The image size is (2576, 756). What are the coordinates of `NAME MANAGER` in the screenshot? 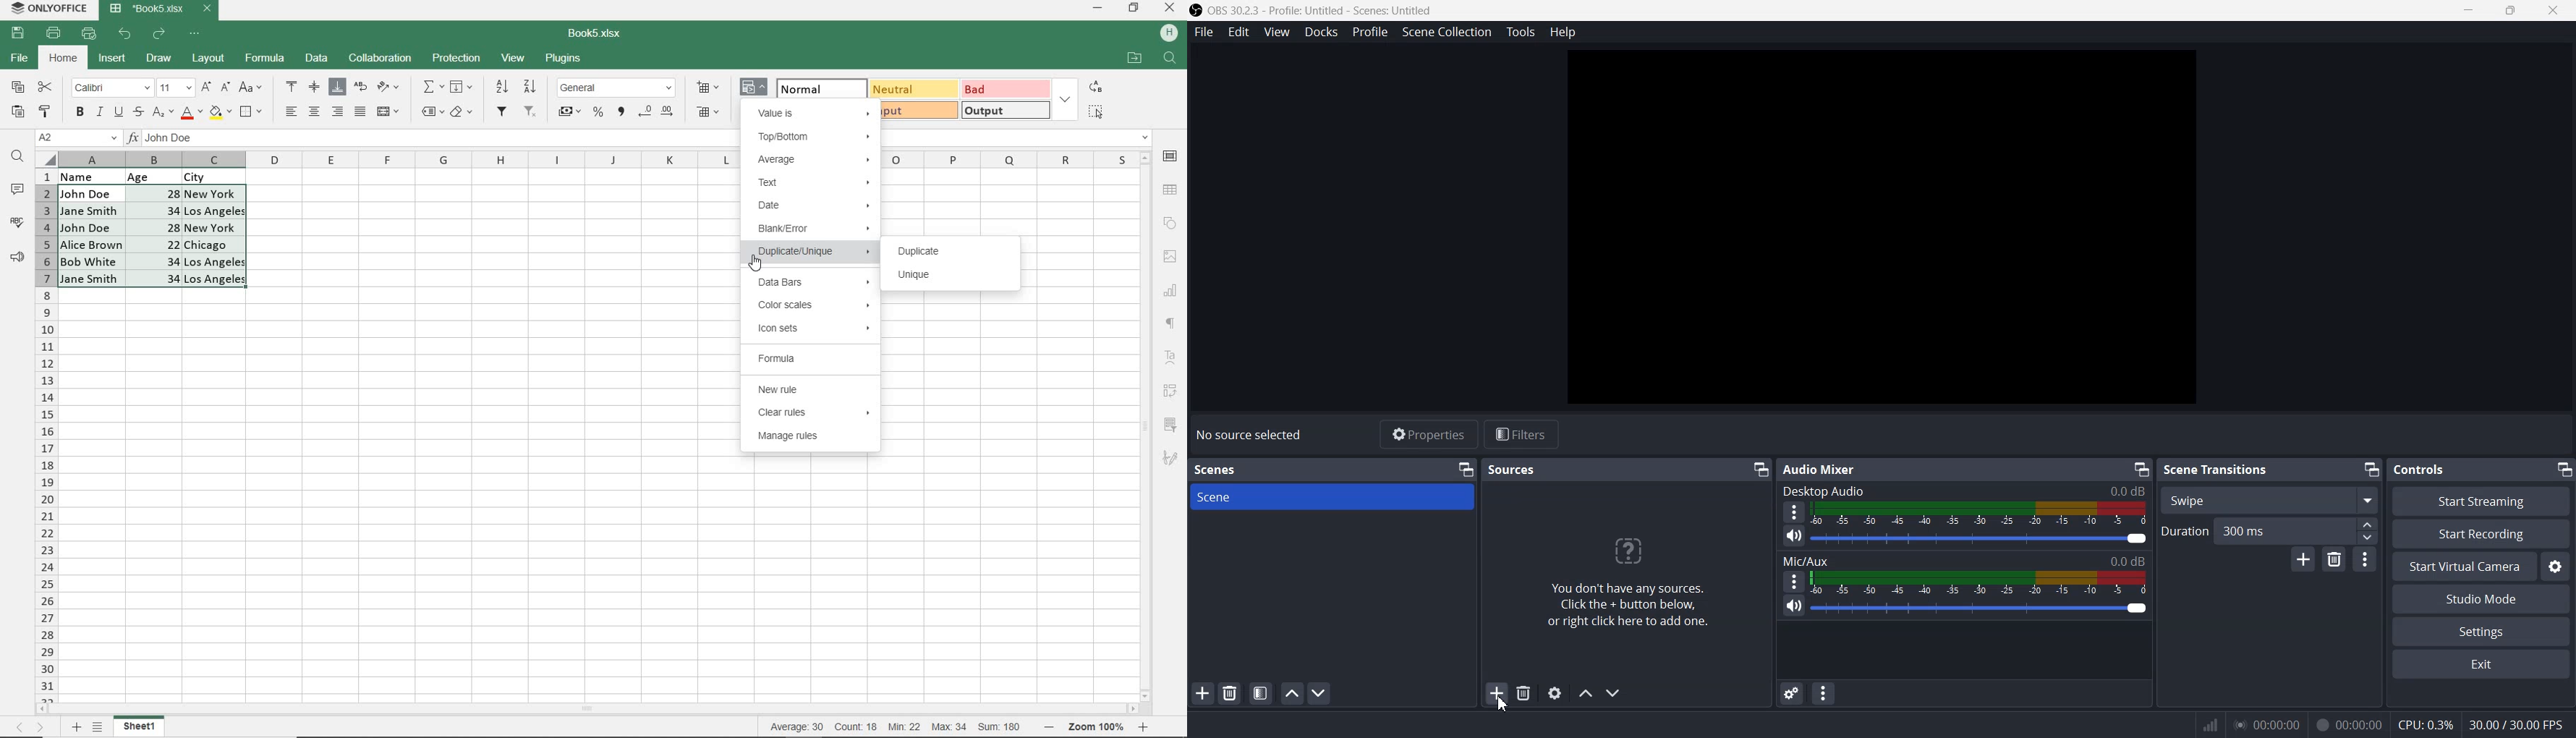 It's located at (77, 138).